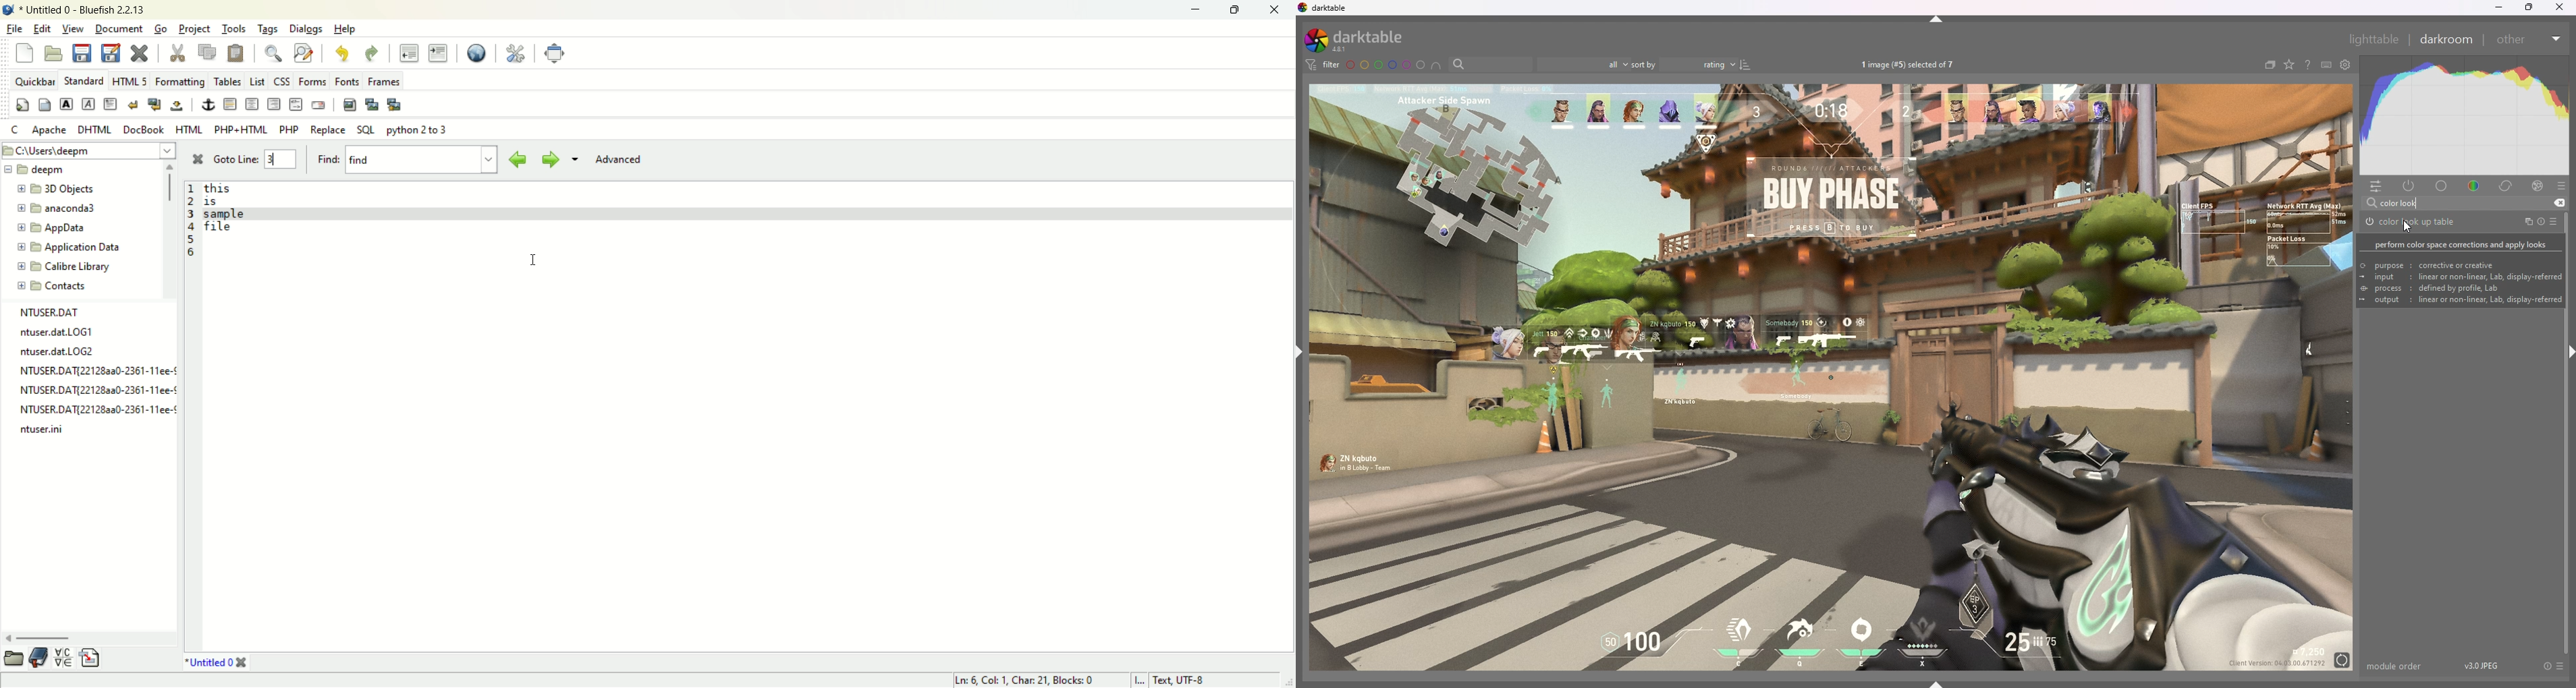 Image resolution: width=2576 pixels, height=700 pixels. I want to click on remove, so click(2560, 203).